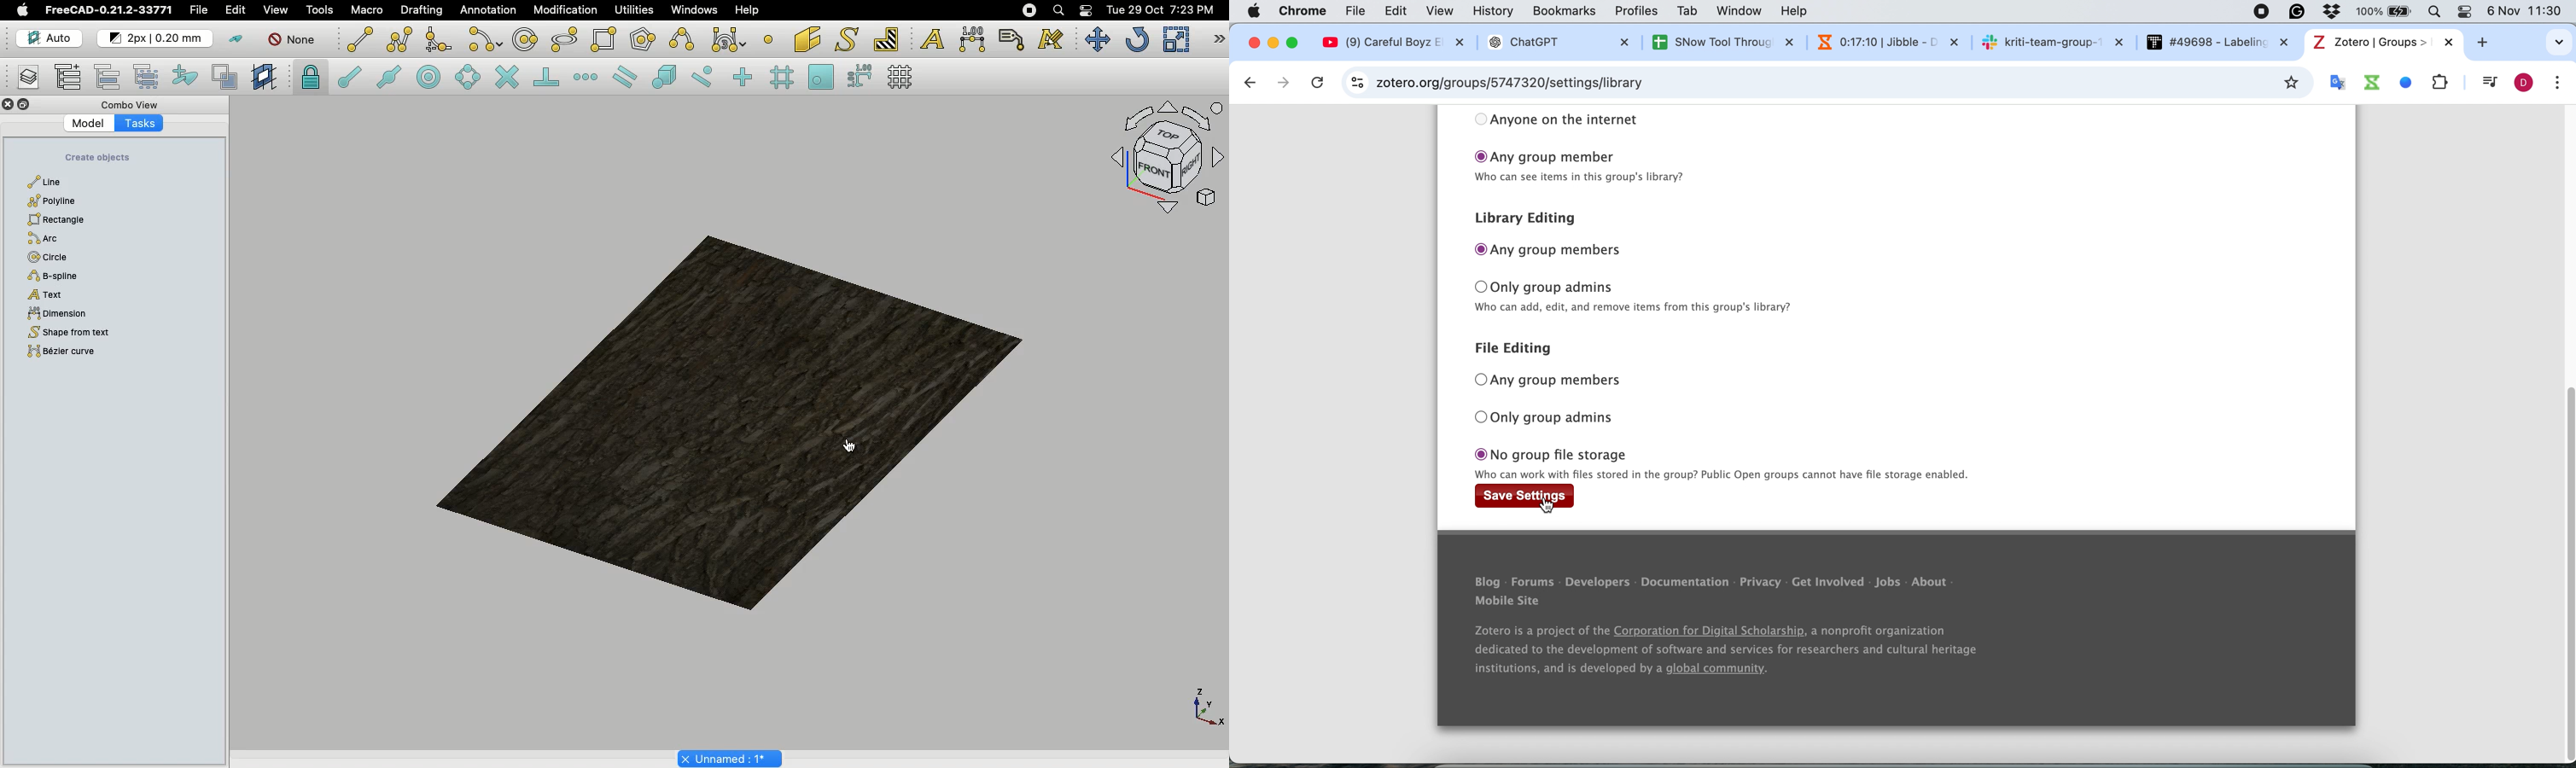 Image resolution: width=2576 pixels, height=784 pixels. I want to click on anyone on the internet, so click(1571, 119).